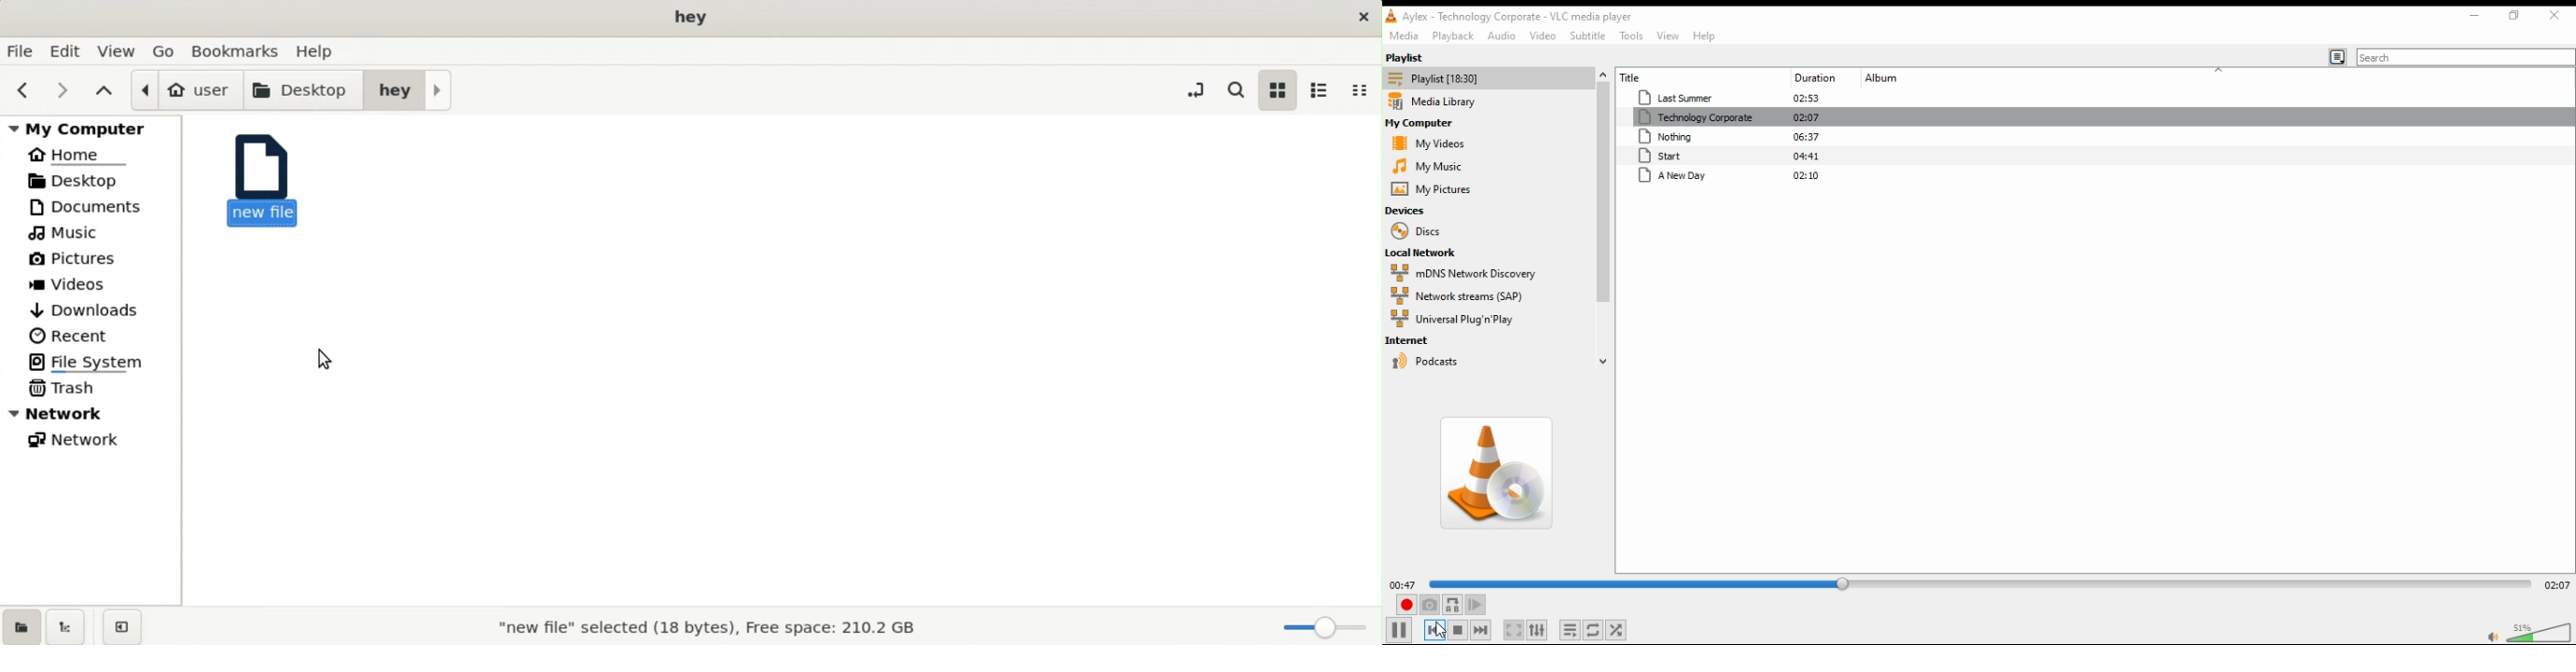 The height and width of the screenshot is (672, 2576). Describe the element at coordinates (1399, 629) in the screenshot. I see `play/pause` at that location.